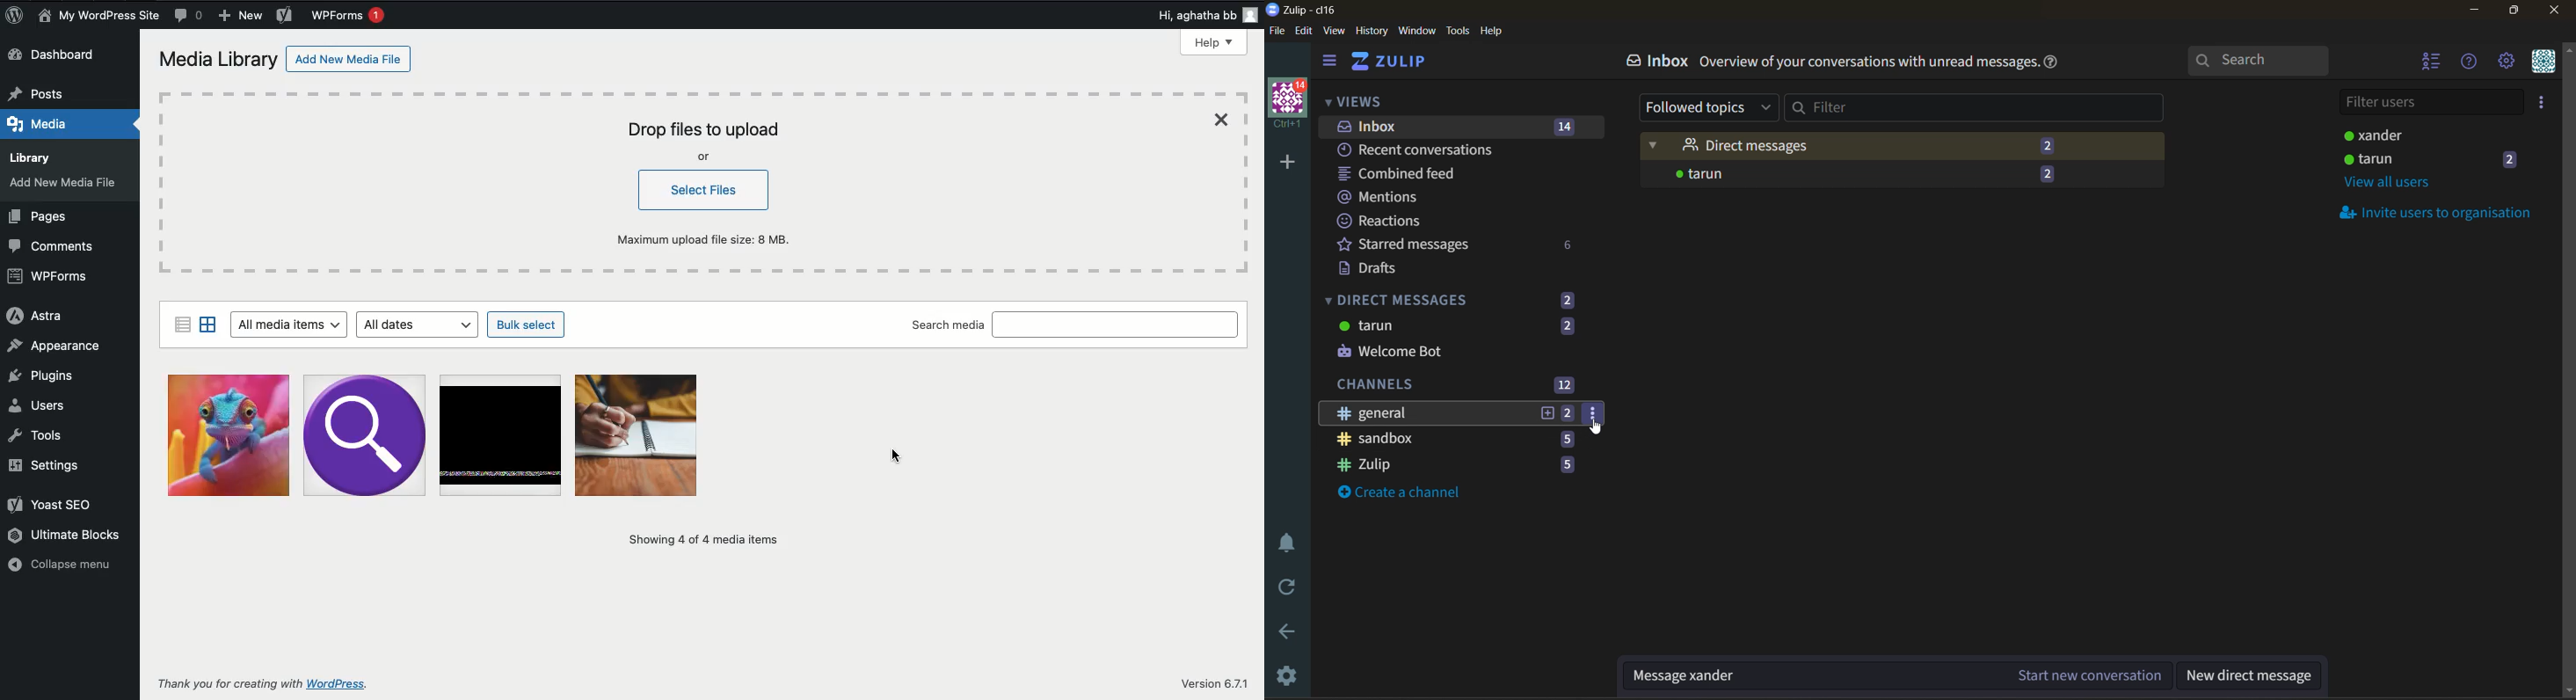 The height and width of the screenshot is (700, 2576). What do you see at coordinates (365, 437) in the screenshot?
I see `image 2` at bounding box center [365, 437].